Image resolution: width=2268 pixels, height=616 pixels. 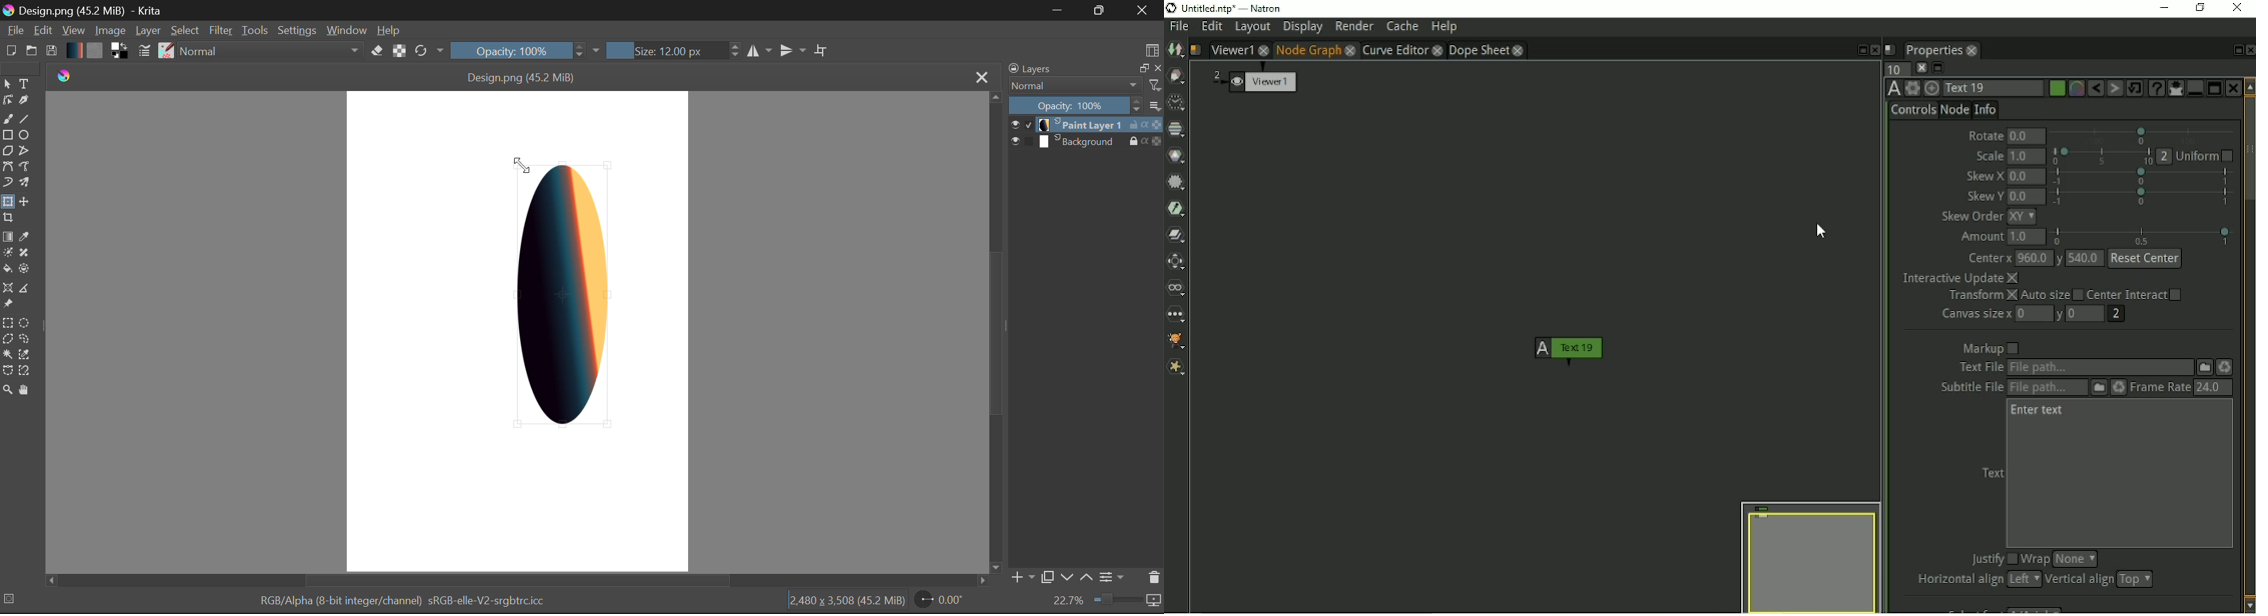 I want to click on Layer, so click(x=148, y=32).